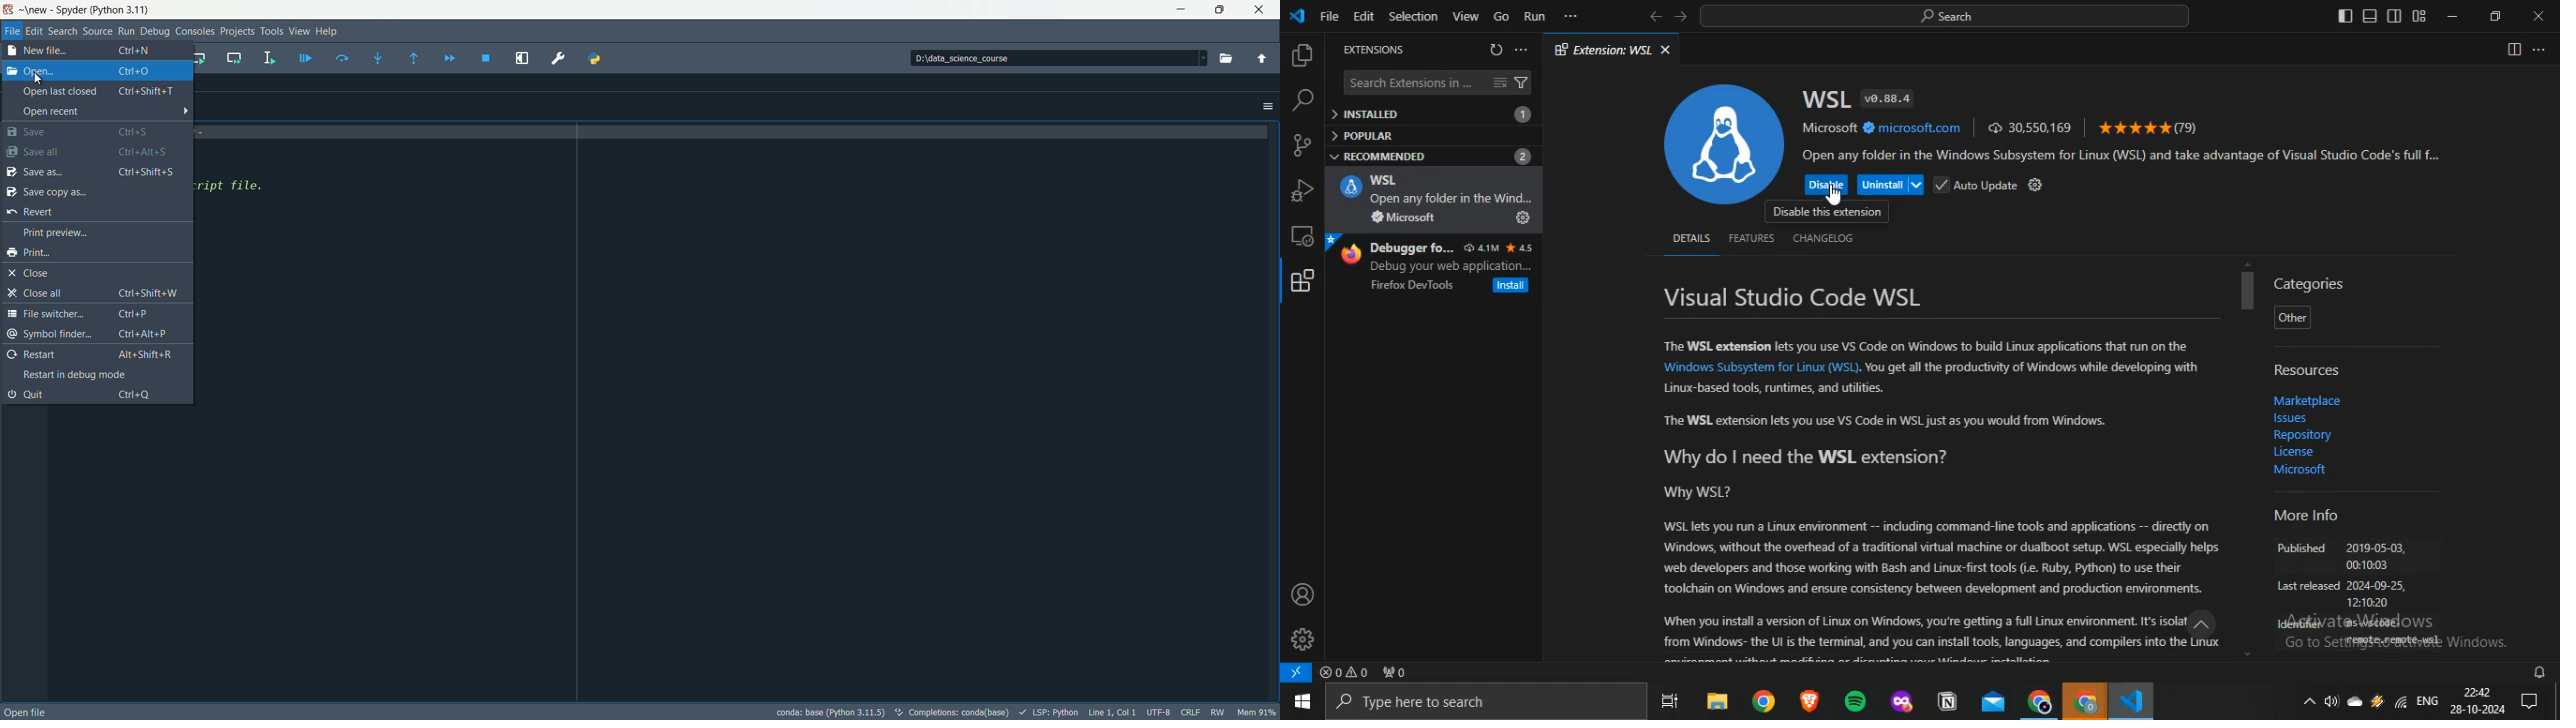 The image size is (2576, 728). Describe the element at coordinates (1267, 107) in the screenshot. I see `options` at that location.